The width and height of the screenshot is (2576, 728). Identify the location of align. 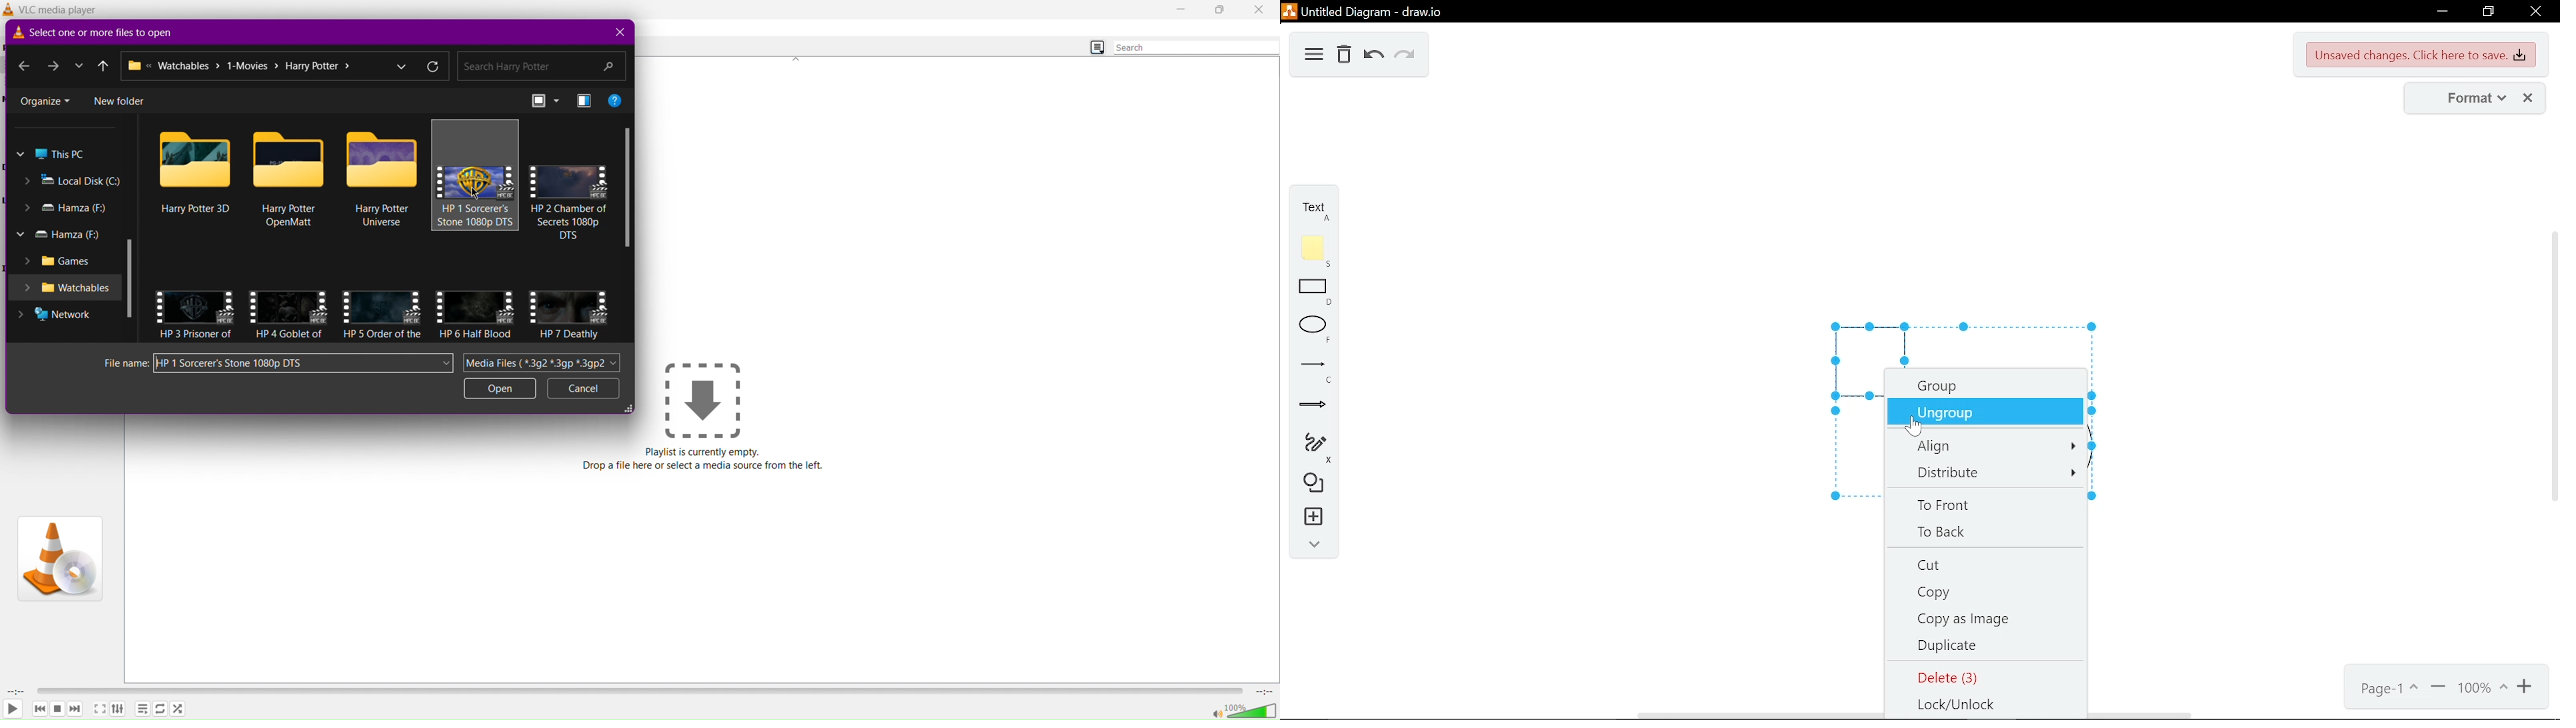
(1989, 445).